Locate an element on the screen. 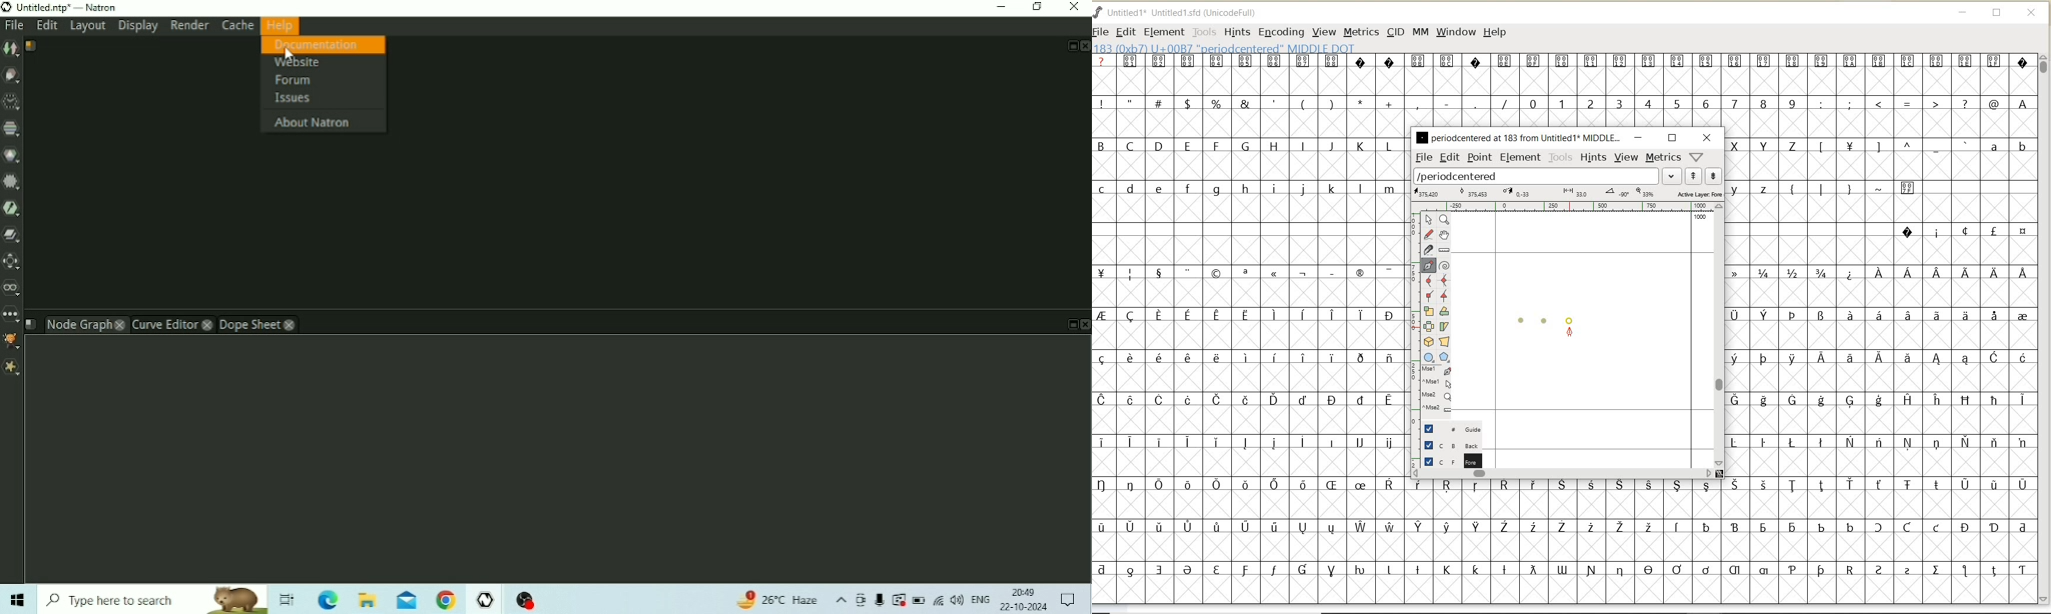 This screenshot has height=616, width=2072. minimize is located at coordinates (1638, 138).